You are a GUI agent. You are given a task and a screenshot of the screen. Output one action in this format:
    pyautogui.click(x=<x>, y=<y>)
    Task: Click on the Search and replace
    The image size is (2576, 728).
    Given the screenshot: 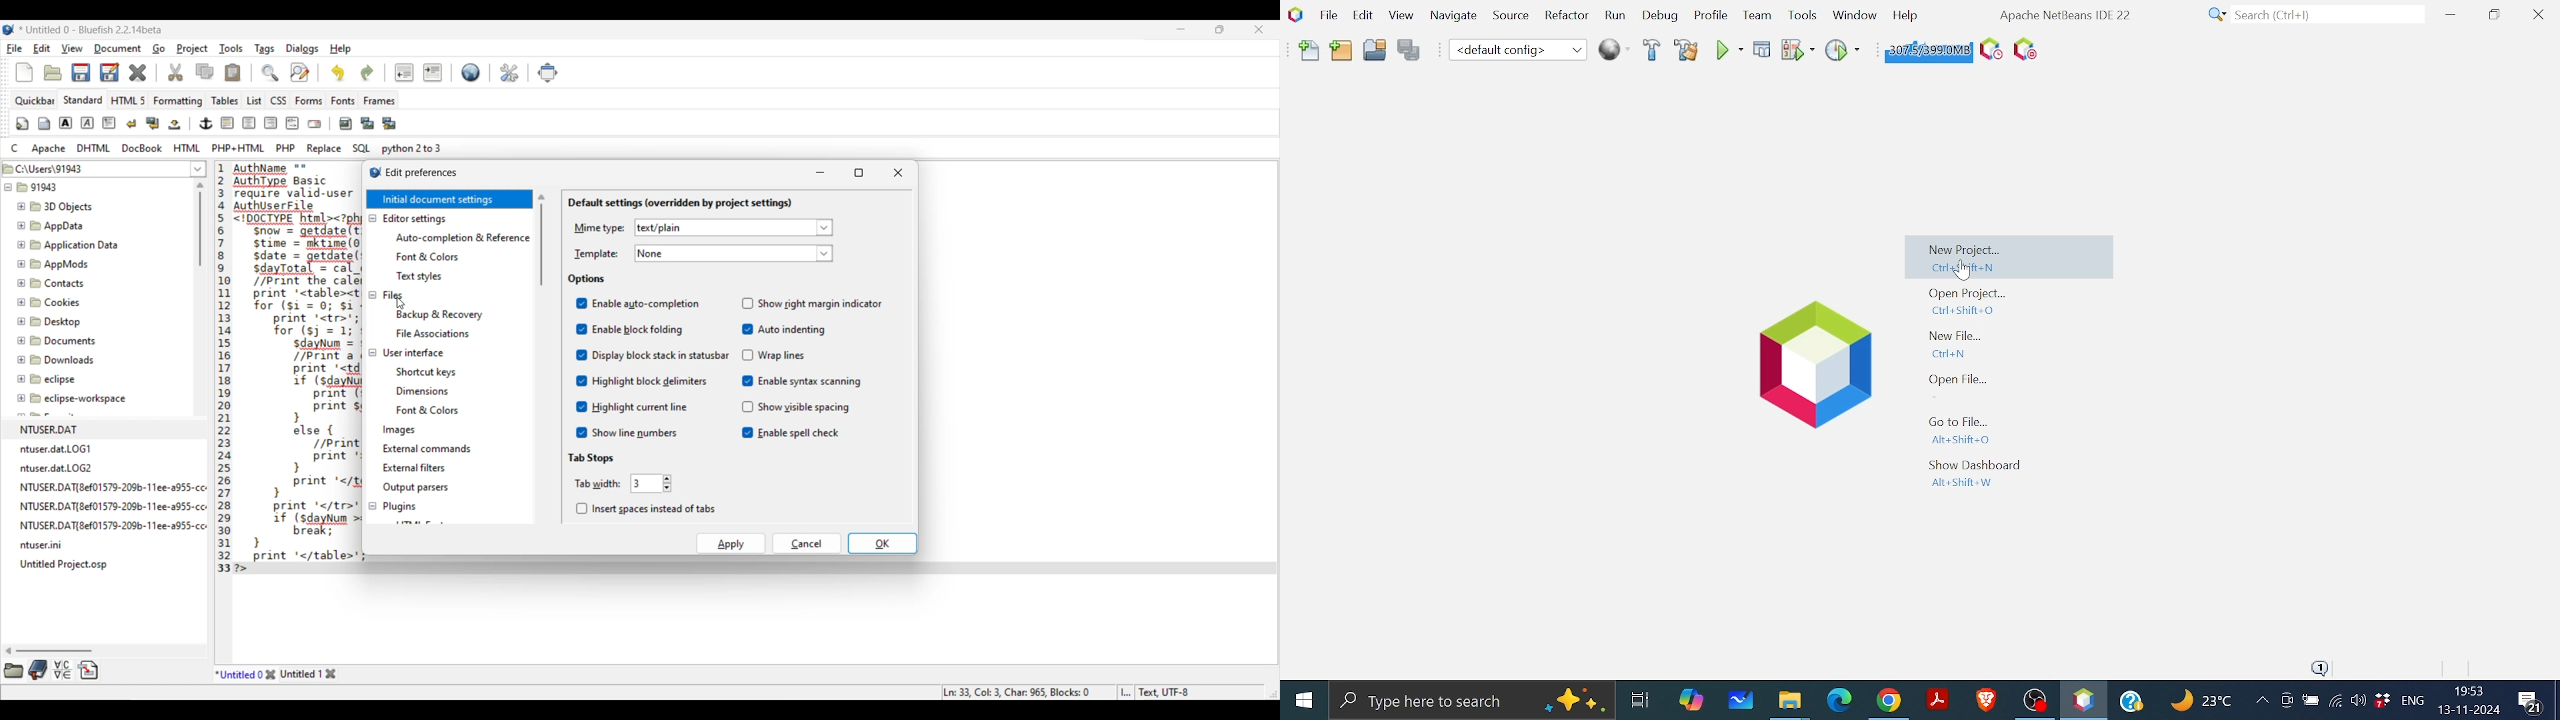 What is the action you would take?
    pyautogui.click(x=285, y=72)
    